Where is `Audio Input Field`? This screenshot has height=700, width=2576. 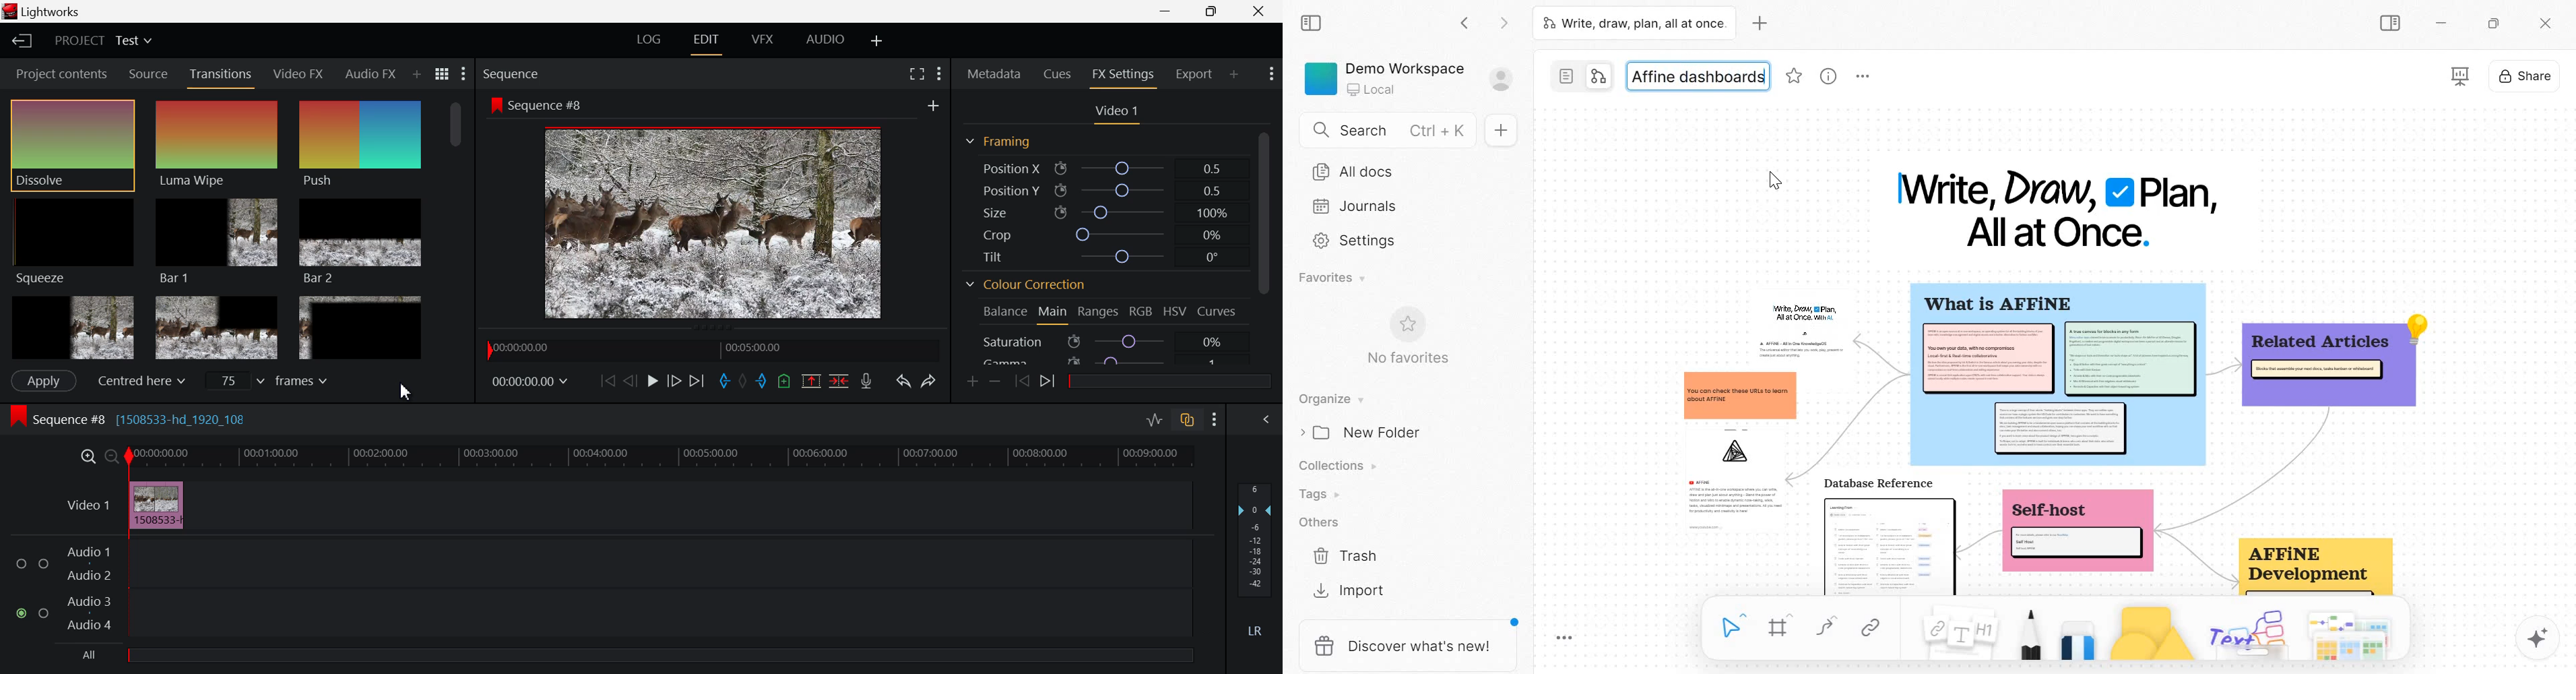 Audio Input Field is located at coordinates (600, 589).